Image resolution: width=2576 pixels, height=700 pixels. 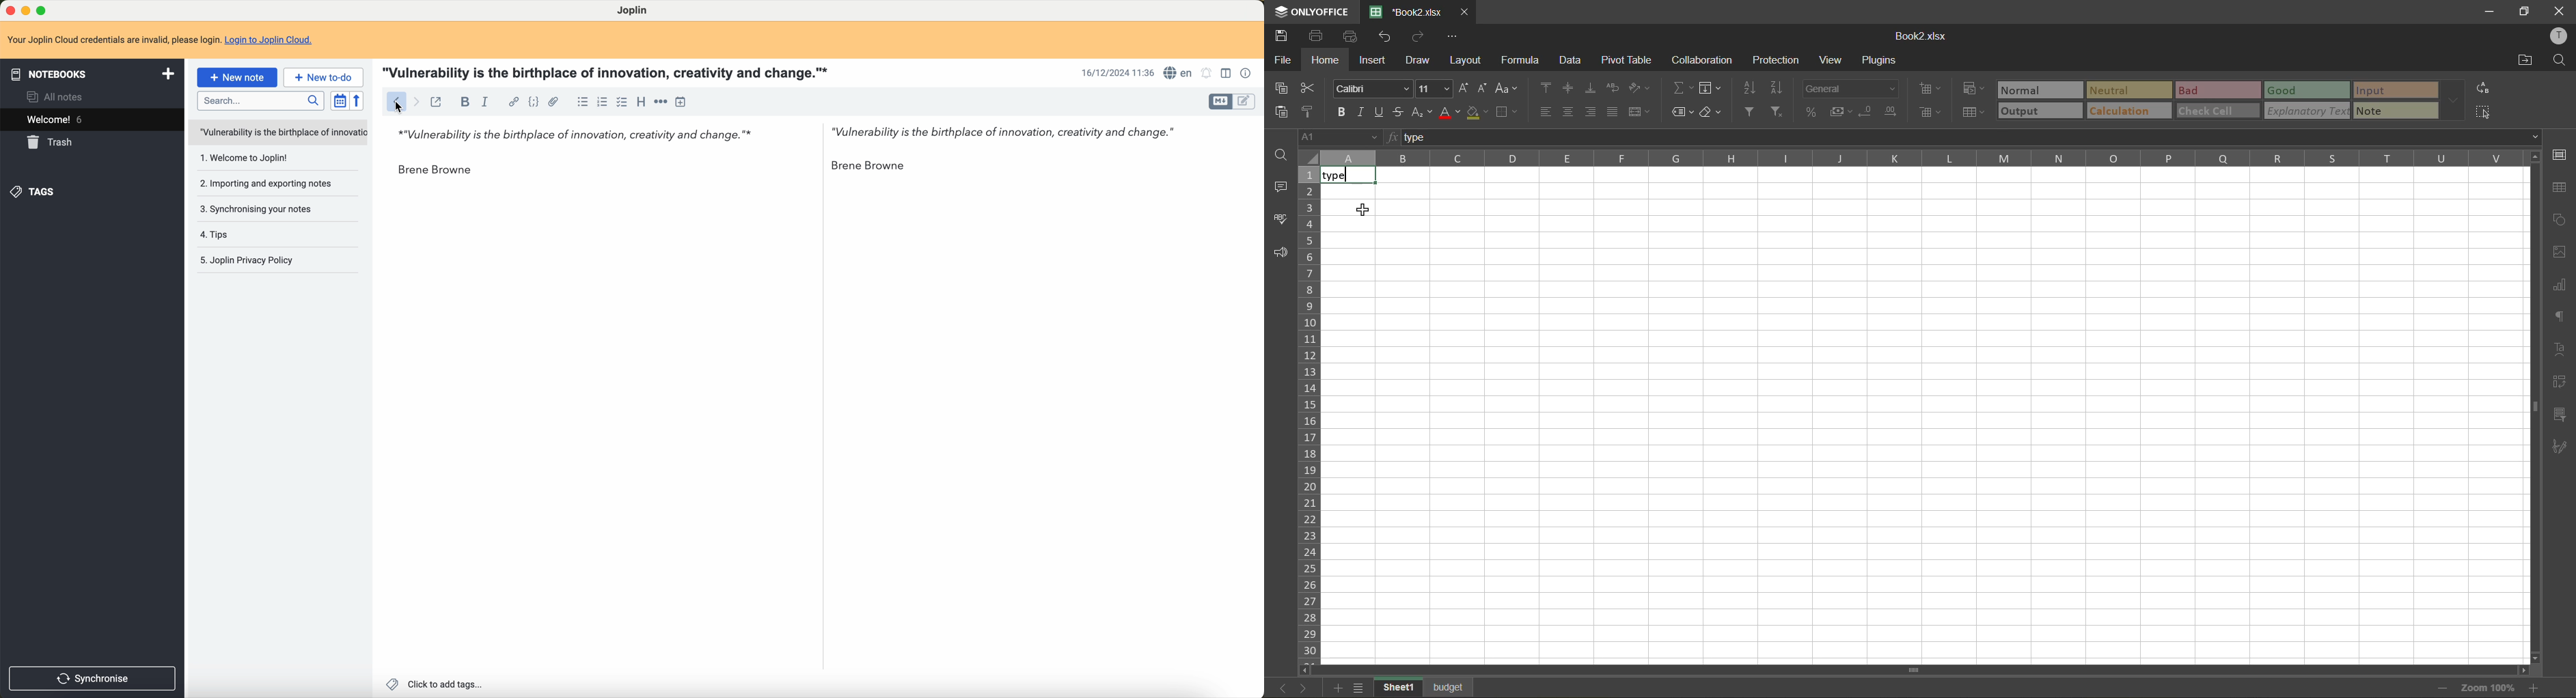 What do you see at coordinates (2217, 109) in the screenshot?
I see `check cell` at bounding box center [2217, 109].